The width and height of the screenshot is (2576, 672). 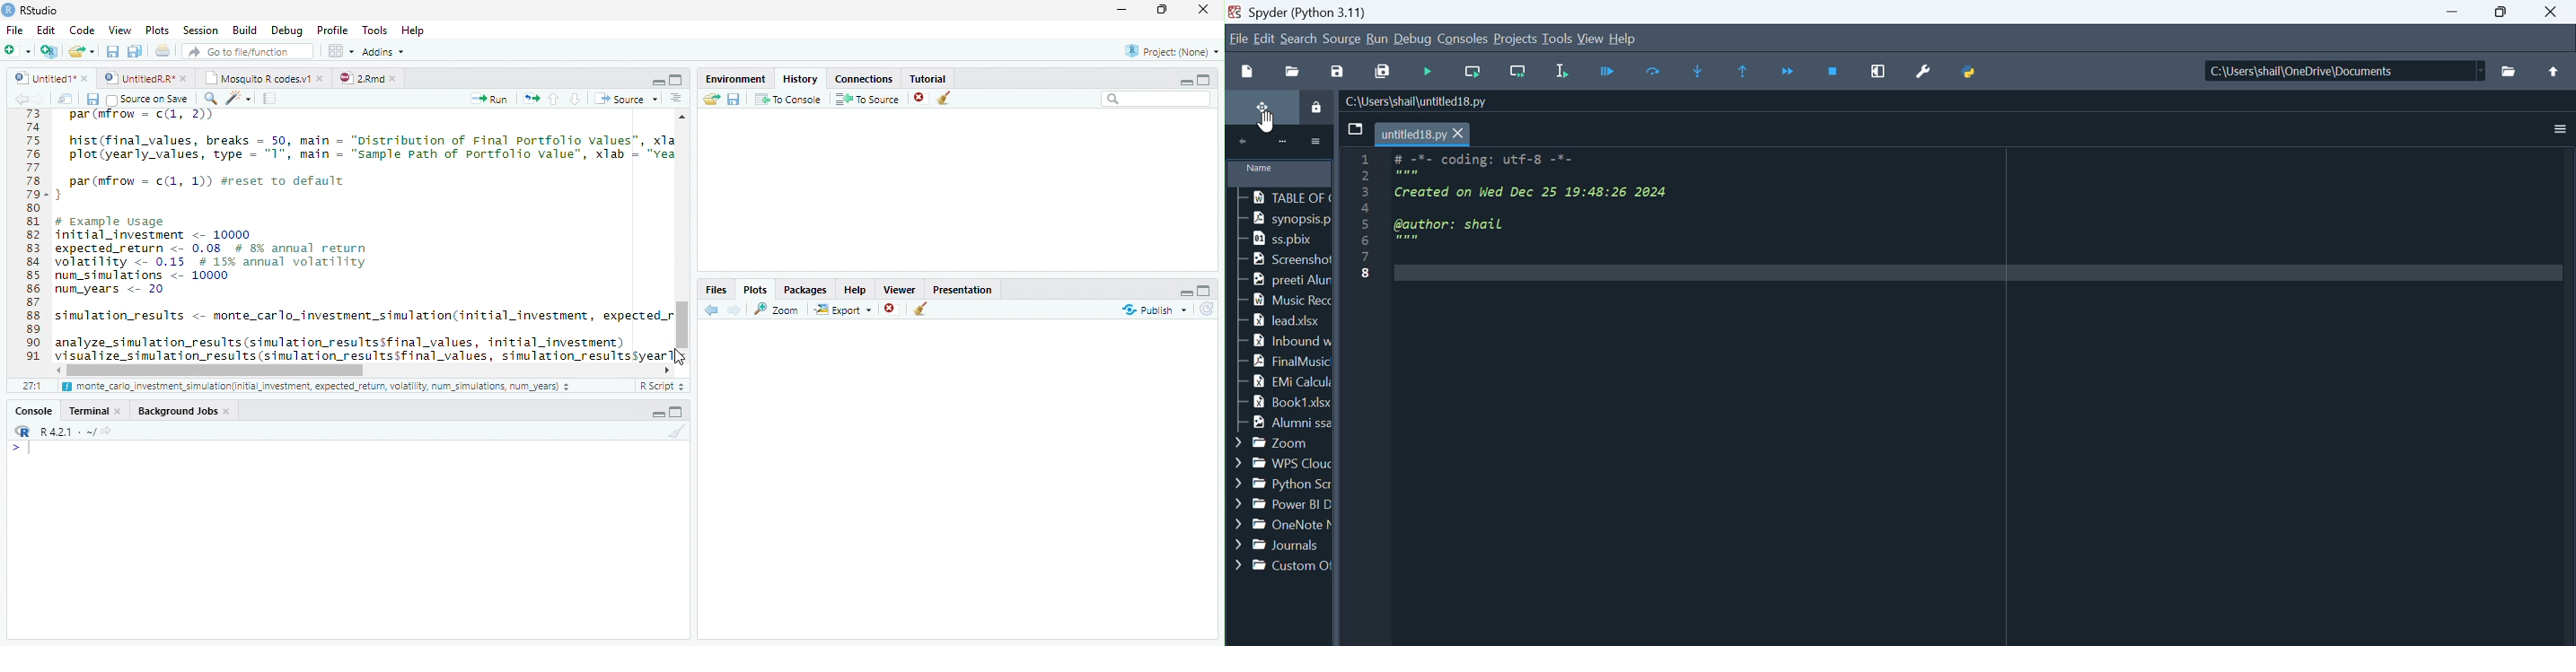 What do you see at coordinates (893, 310) in the screenshot?
I see `Remove selected` at bounding box center [893, 310].